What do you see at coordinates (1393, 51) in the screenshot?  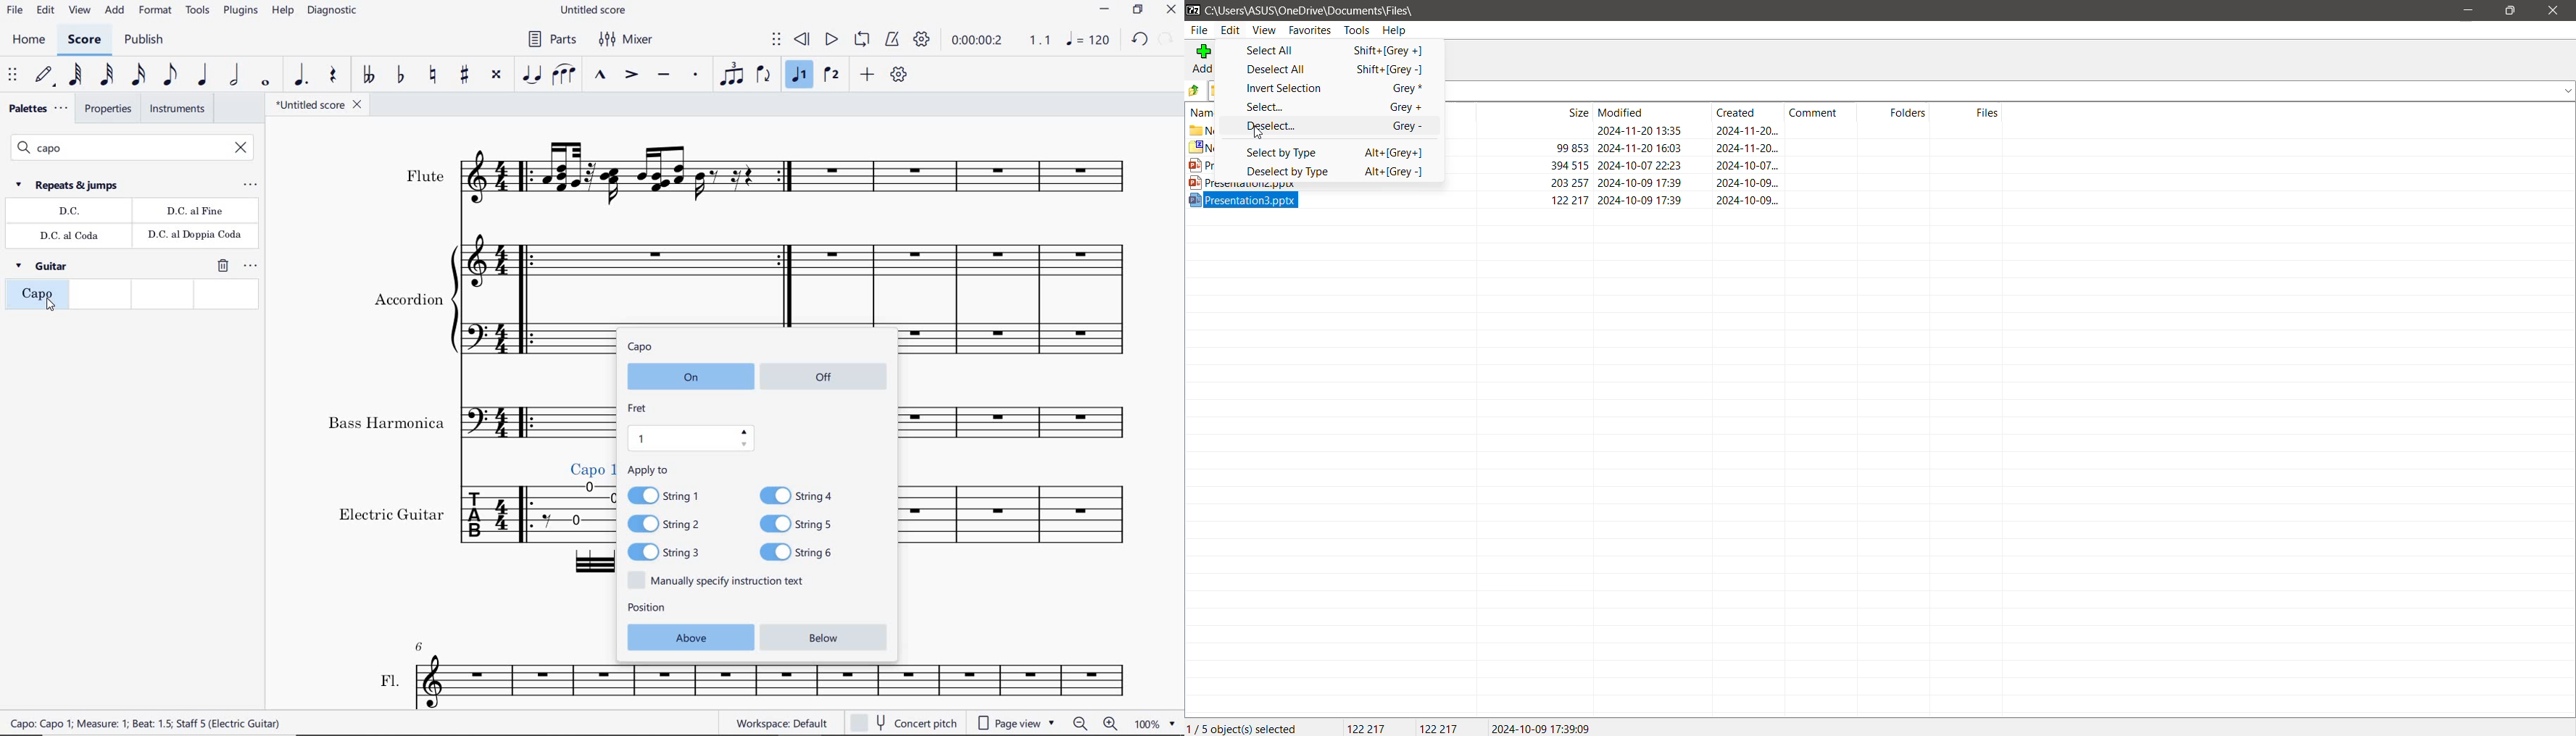 I see `Shift+[Grey +]` at bounding box center [1393, 51].